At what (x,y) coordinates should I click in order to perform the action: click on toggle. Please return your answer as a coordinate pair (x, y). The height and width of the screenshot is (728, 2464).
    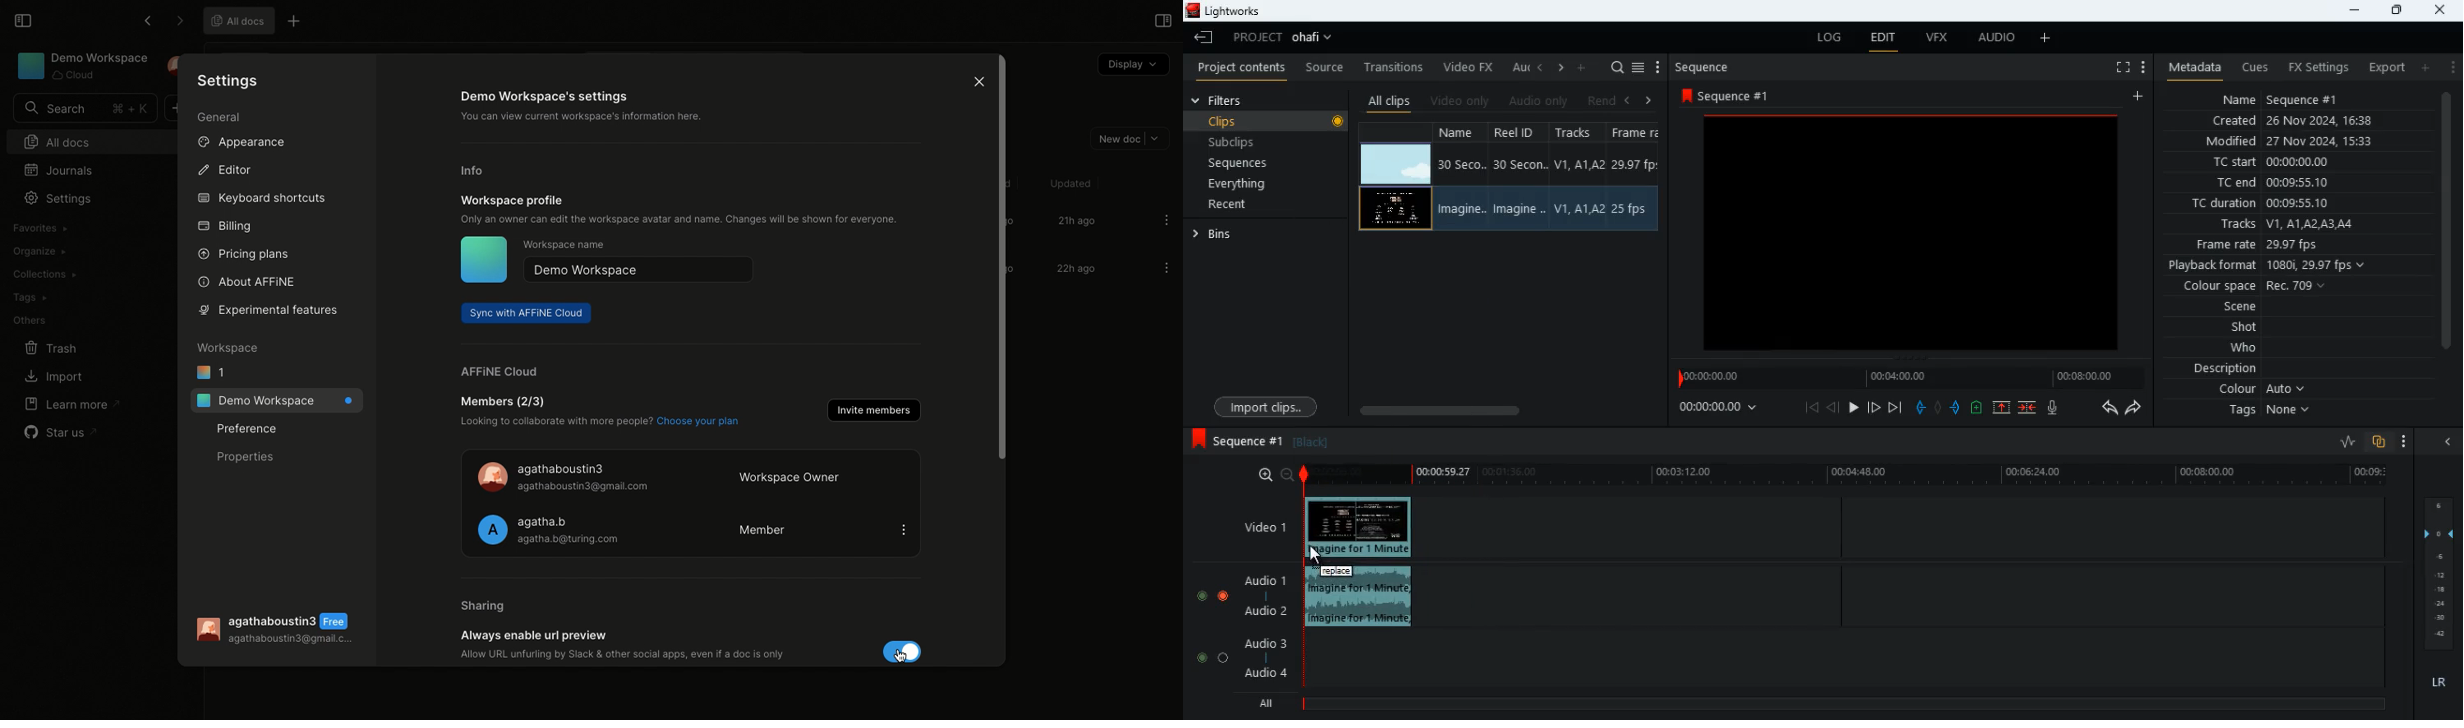
    Looking at the image, I should click on (1201, 597).